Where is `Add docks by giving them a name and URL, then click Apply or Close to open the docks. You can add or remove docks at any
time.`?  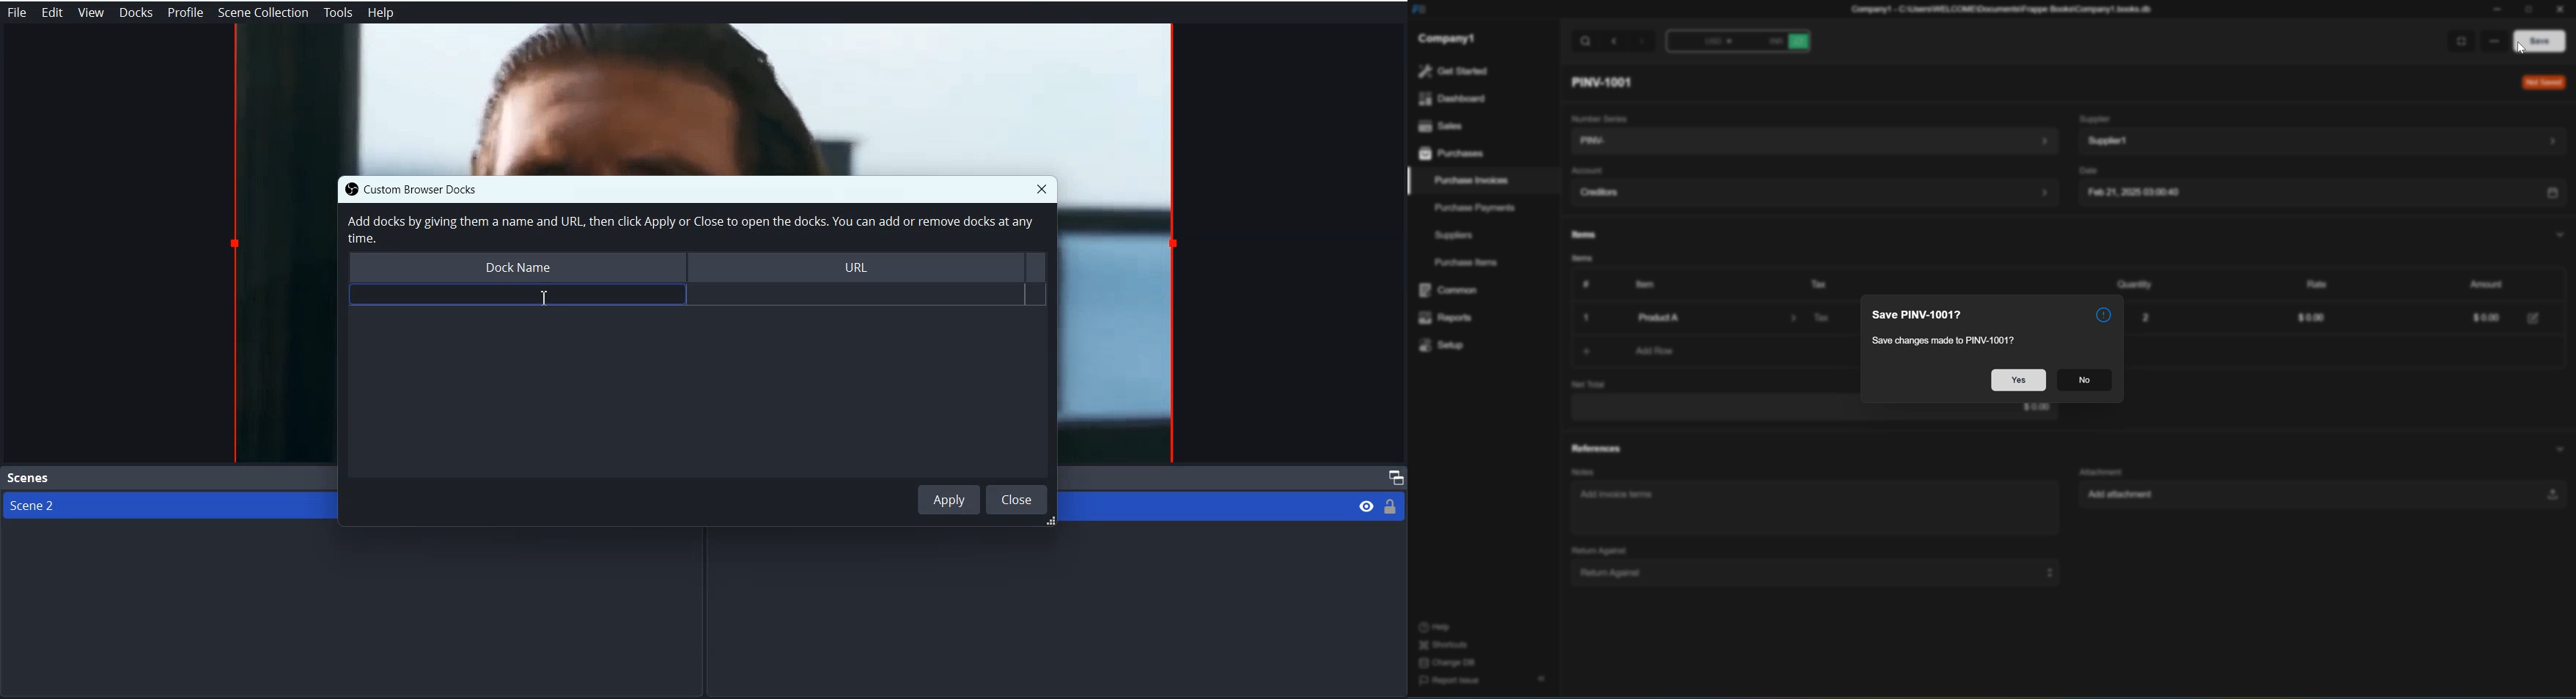 Add docks by giving them a name and URL, then click Apply or Close to open the docks. You can add or remove docks at any
time. is located at coordinates (688, 230).